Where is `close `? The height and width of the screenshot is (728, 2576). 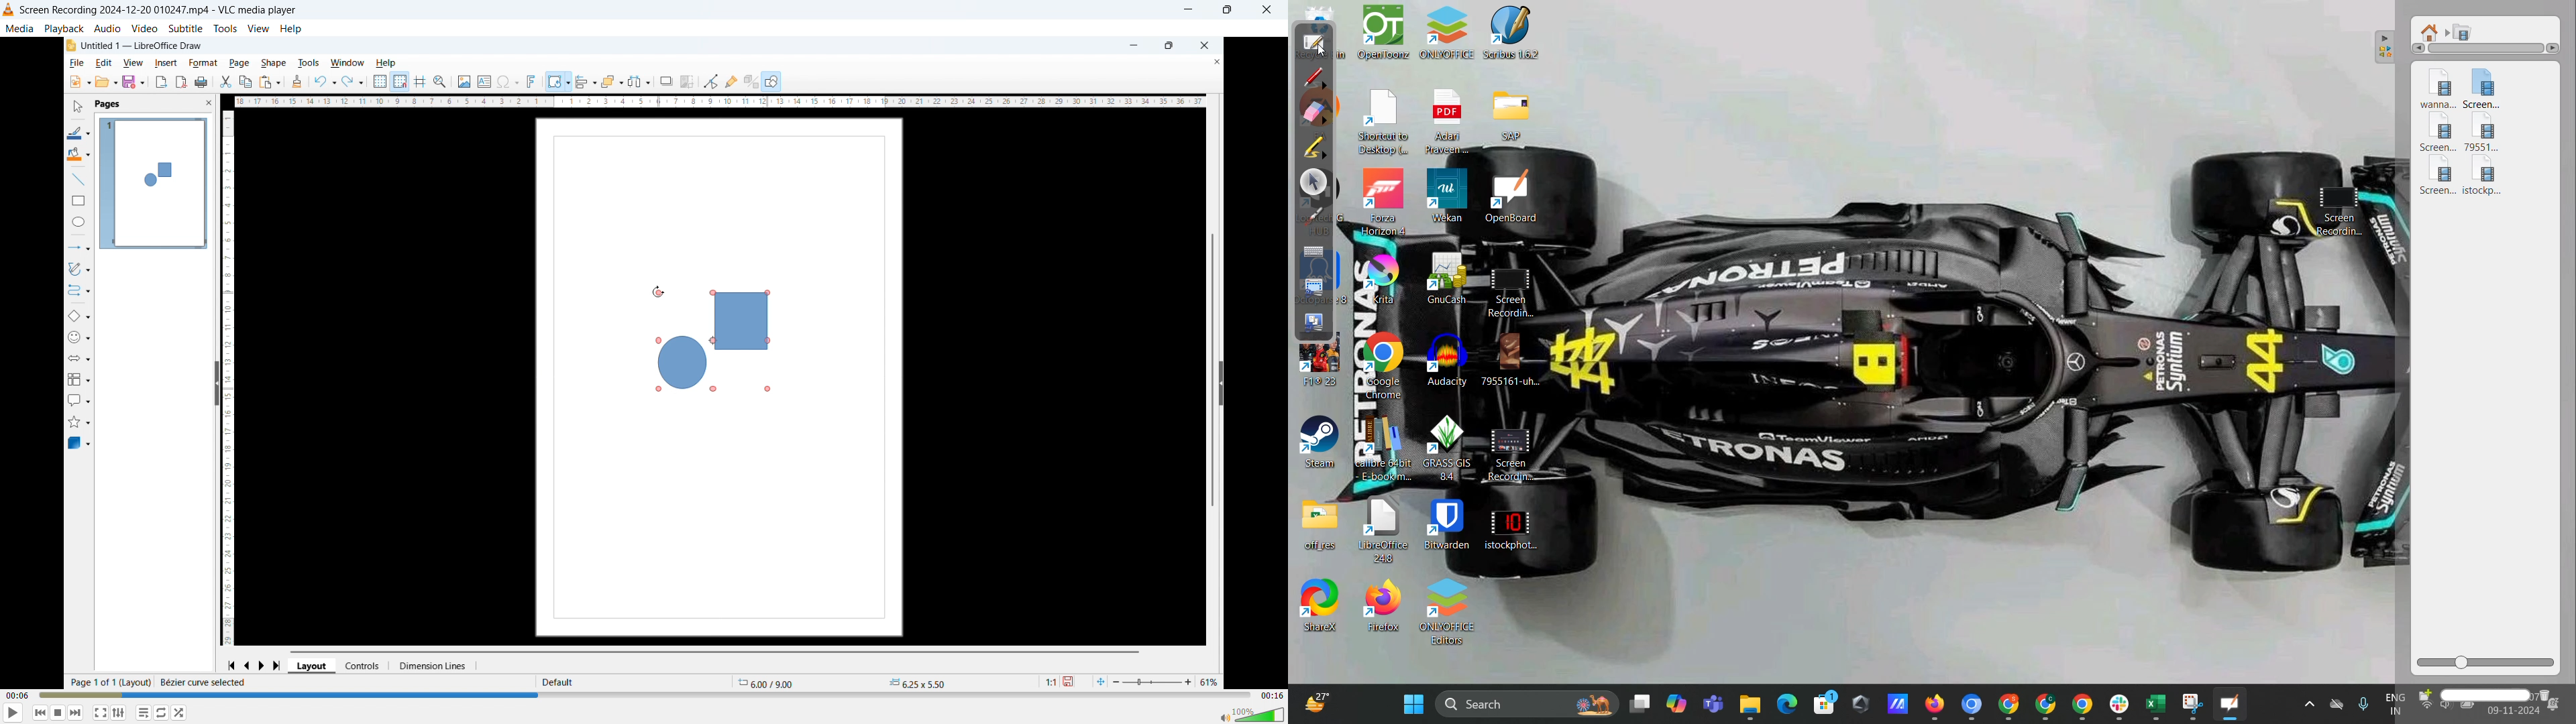
close  is located at coordinates (1267, 10).